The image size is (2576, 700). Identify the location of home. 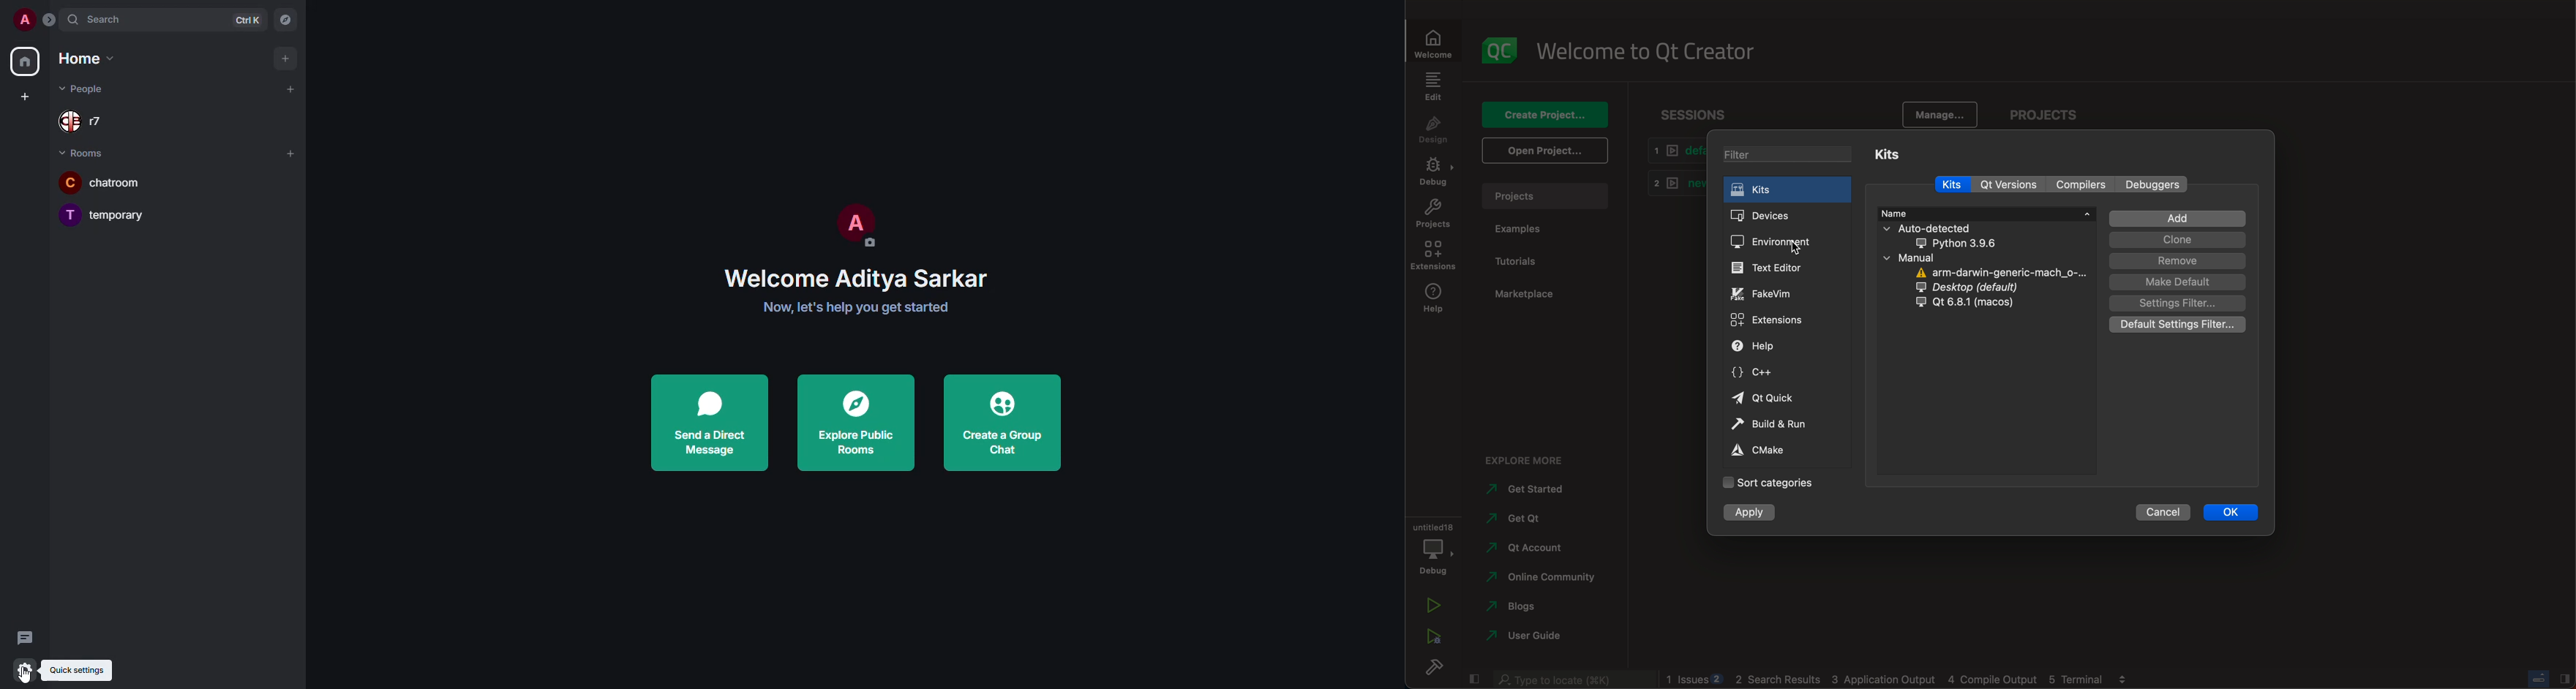
(89, 58).